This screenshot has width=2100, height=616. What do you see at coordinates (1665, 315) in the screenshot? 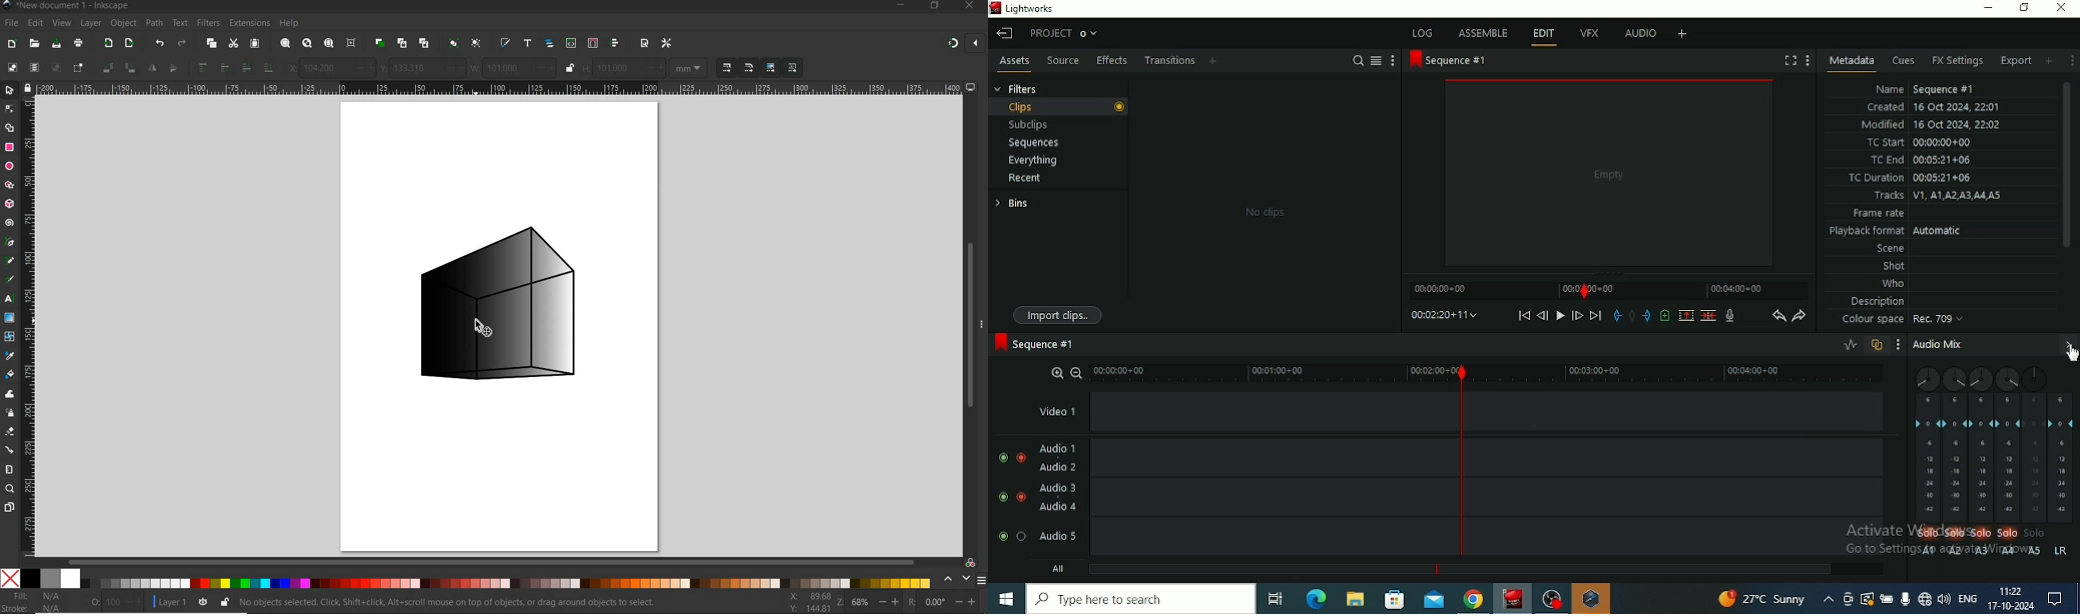
I see `Add a cue at the current position` at bounding box center [1665, 315].